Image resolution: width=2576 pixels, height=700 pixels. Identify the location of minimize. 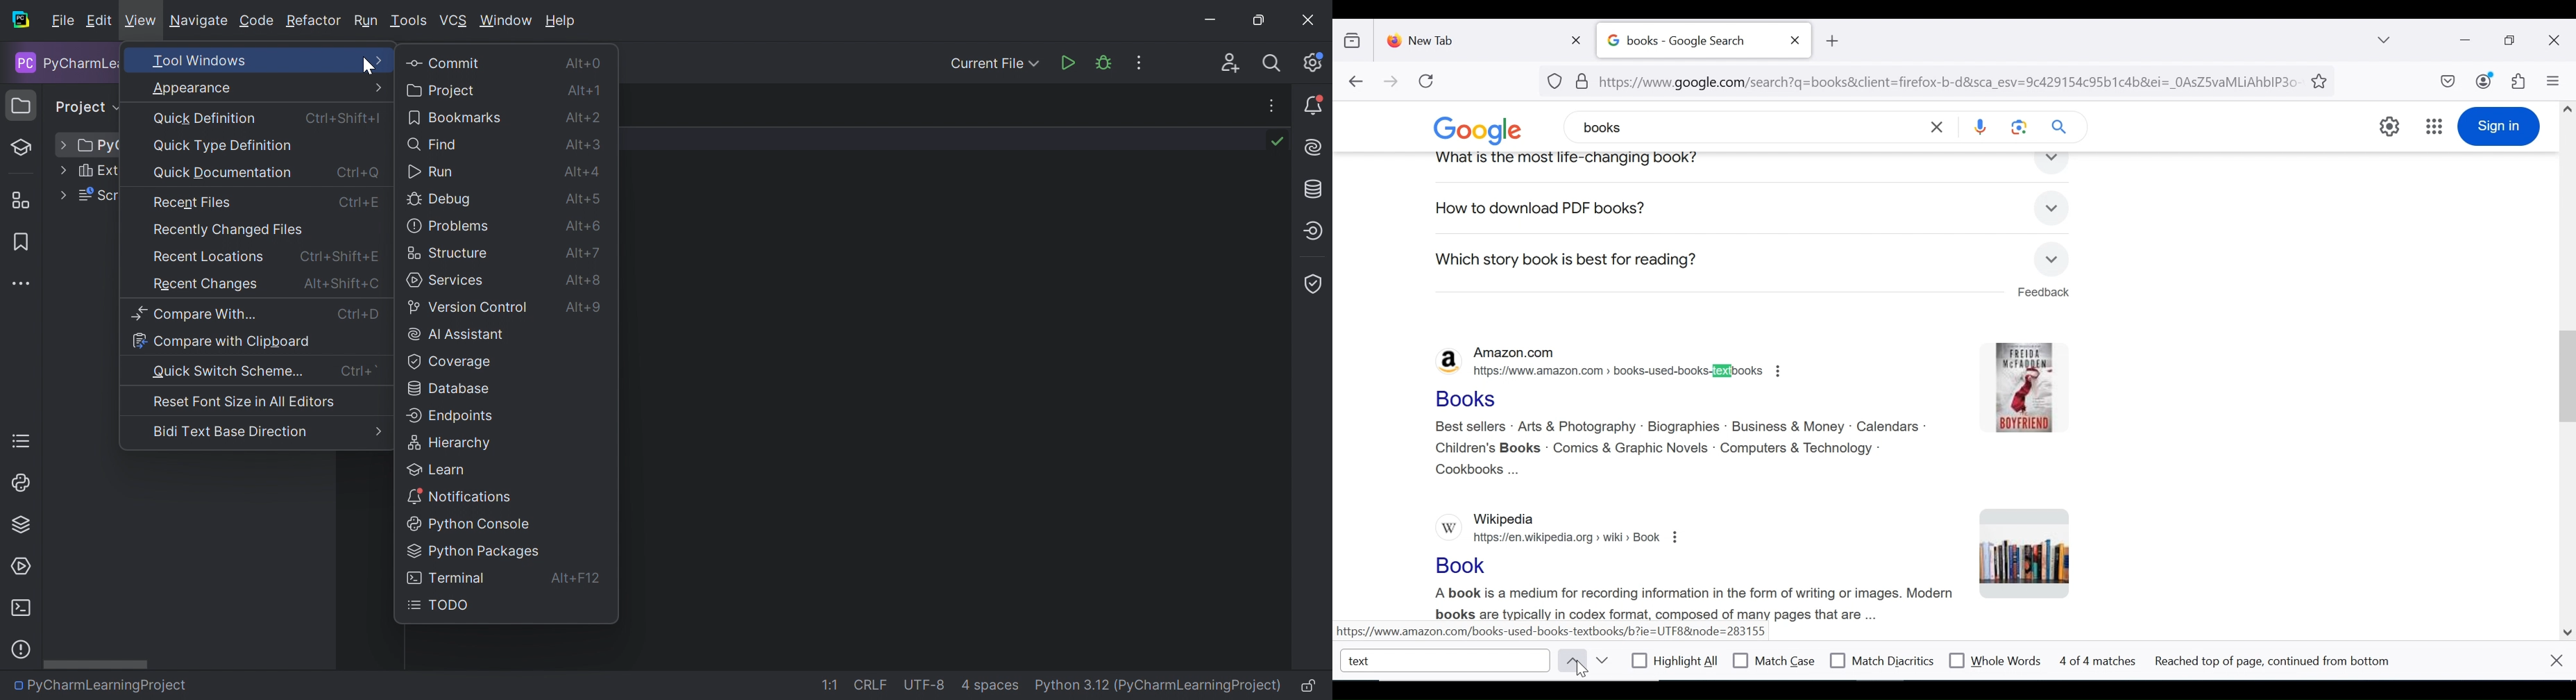
(2463, 39).